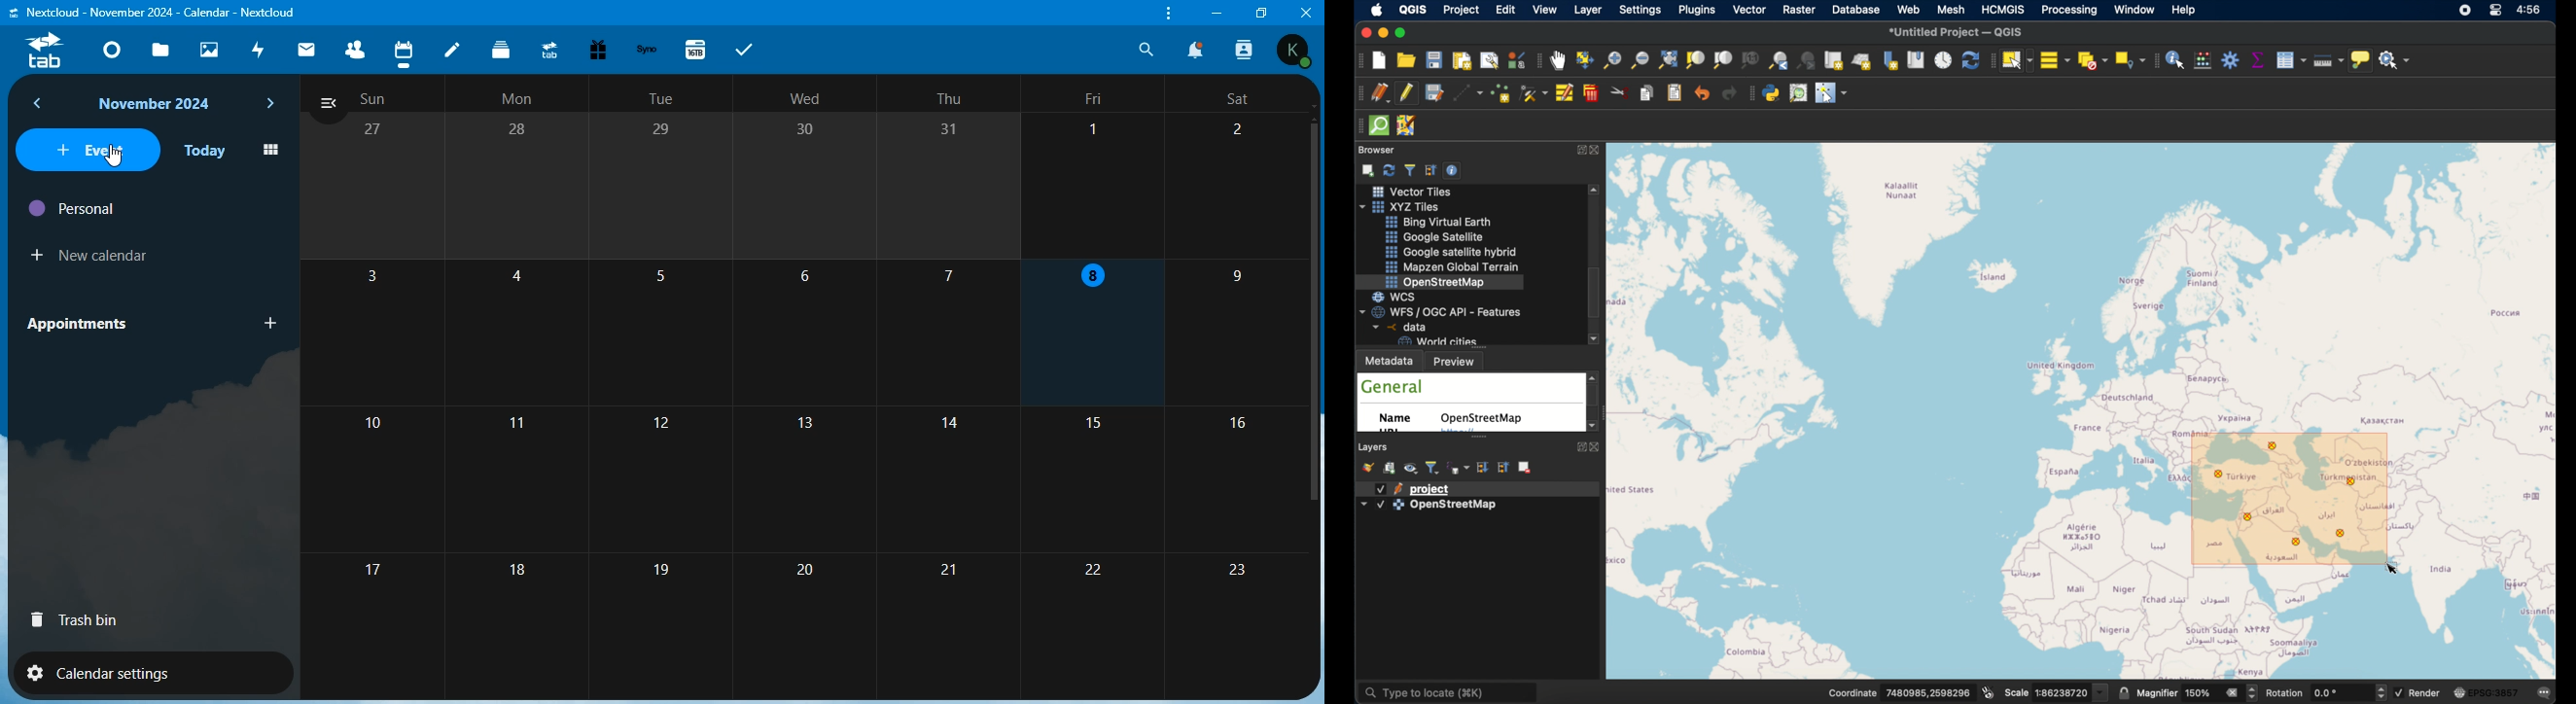 The image size is (2576, 728). I want to click on close, so click(1600, 150).